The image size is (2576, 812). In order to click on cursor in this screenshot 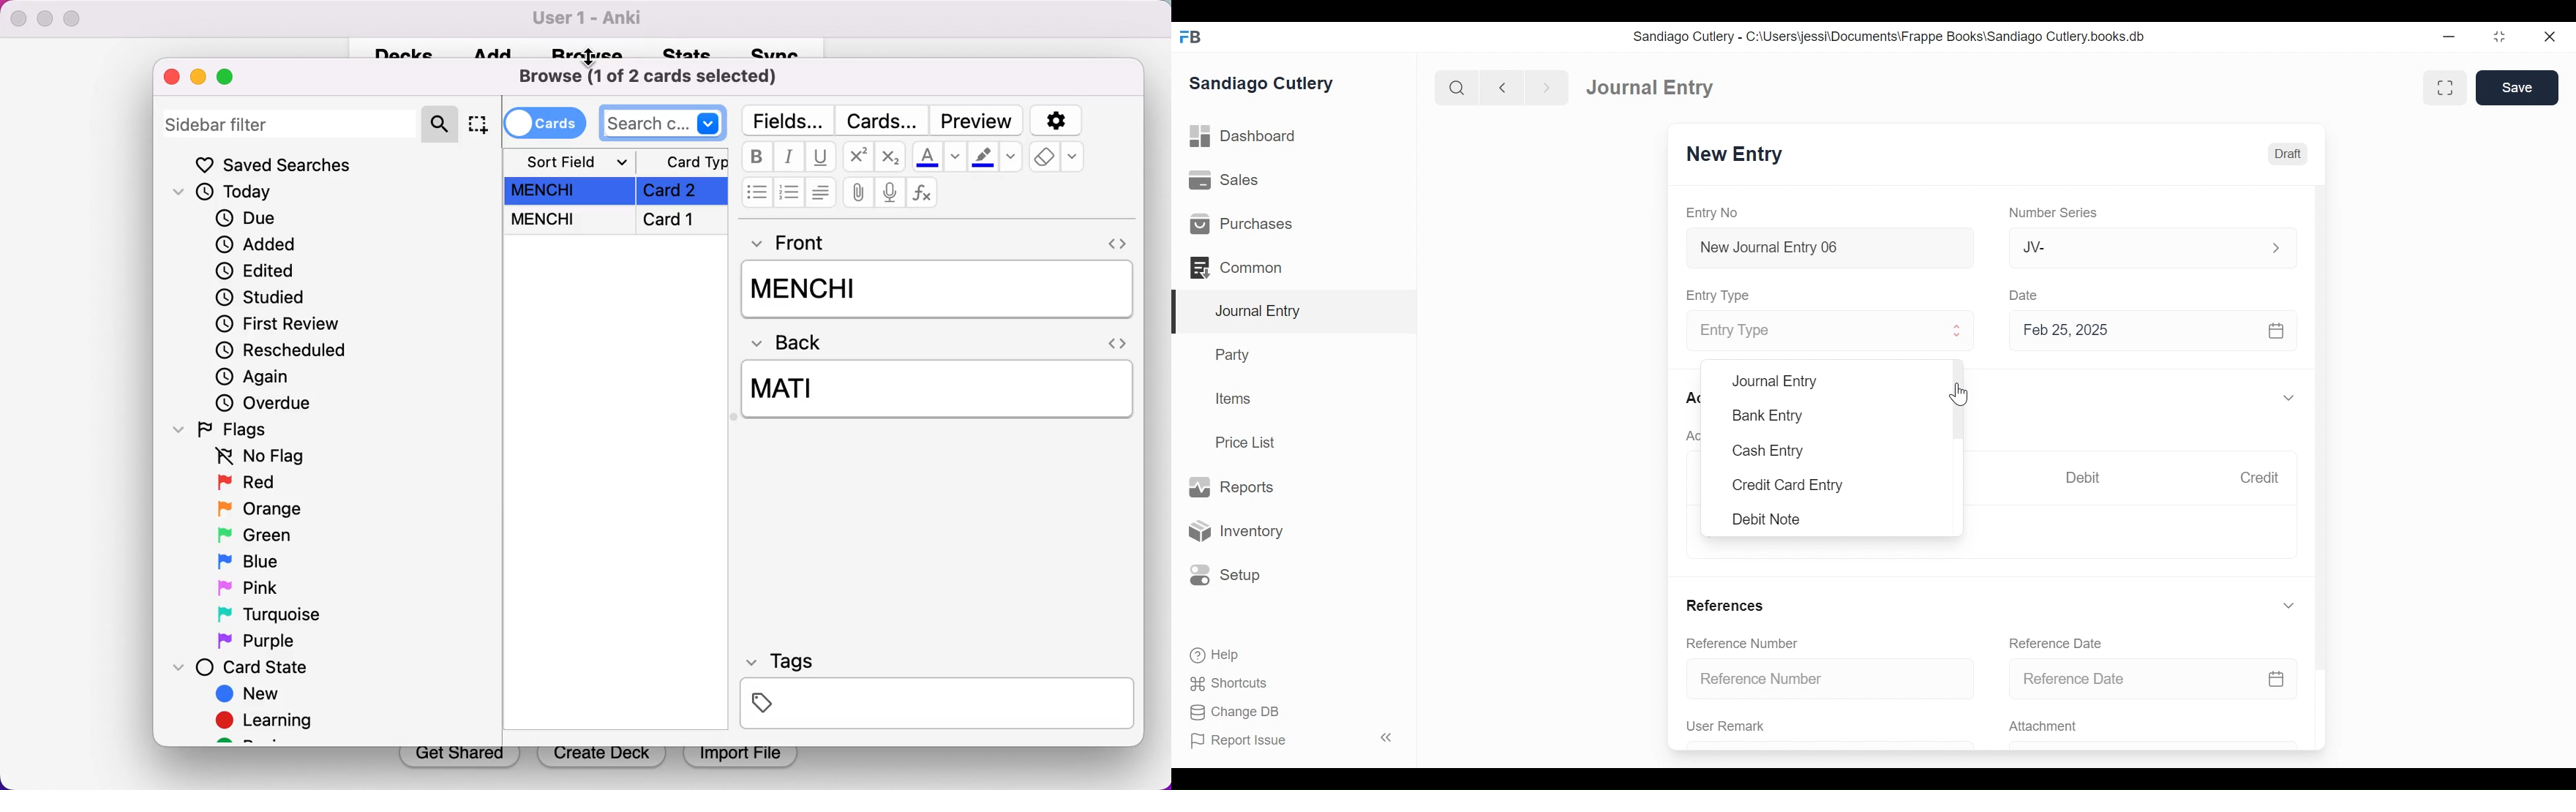, I will do `click(592, 55)`.